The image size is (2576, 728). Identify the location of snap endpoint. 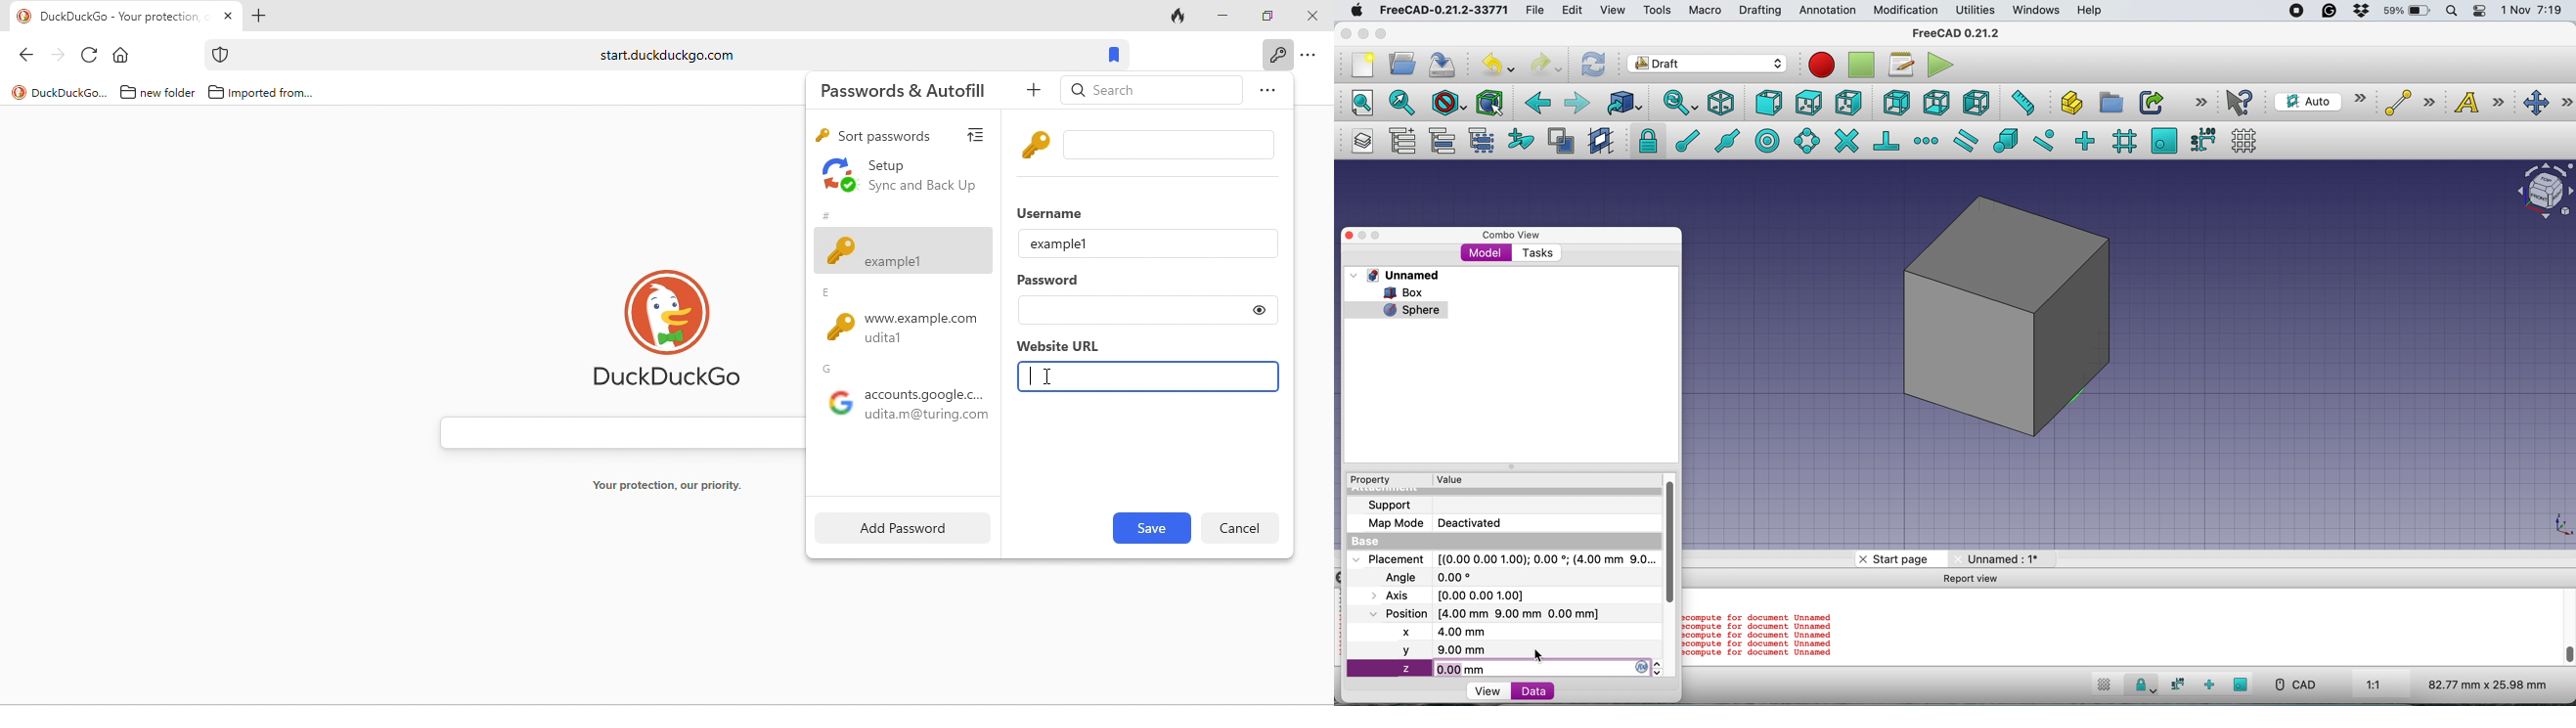
(1686, 141).